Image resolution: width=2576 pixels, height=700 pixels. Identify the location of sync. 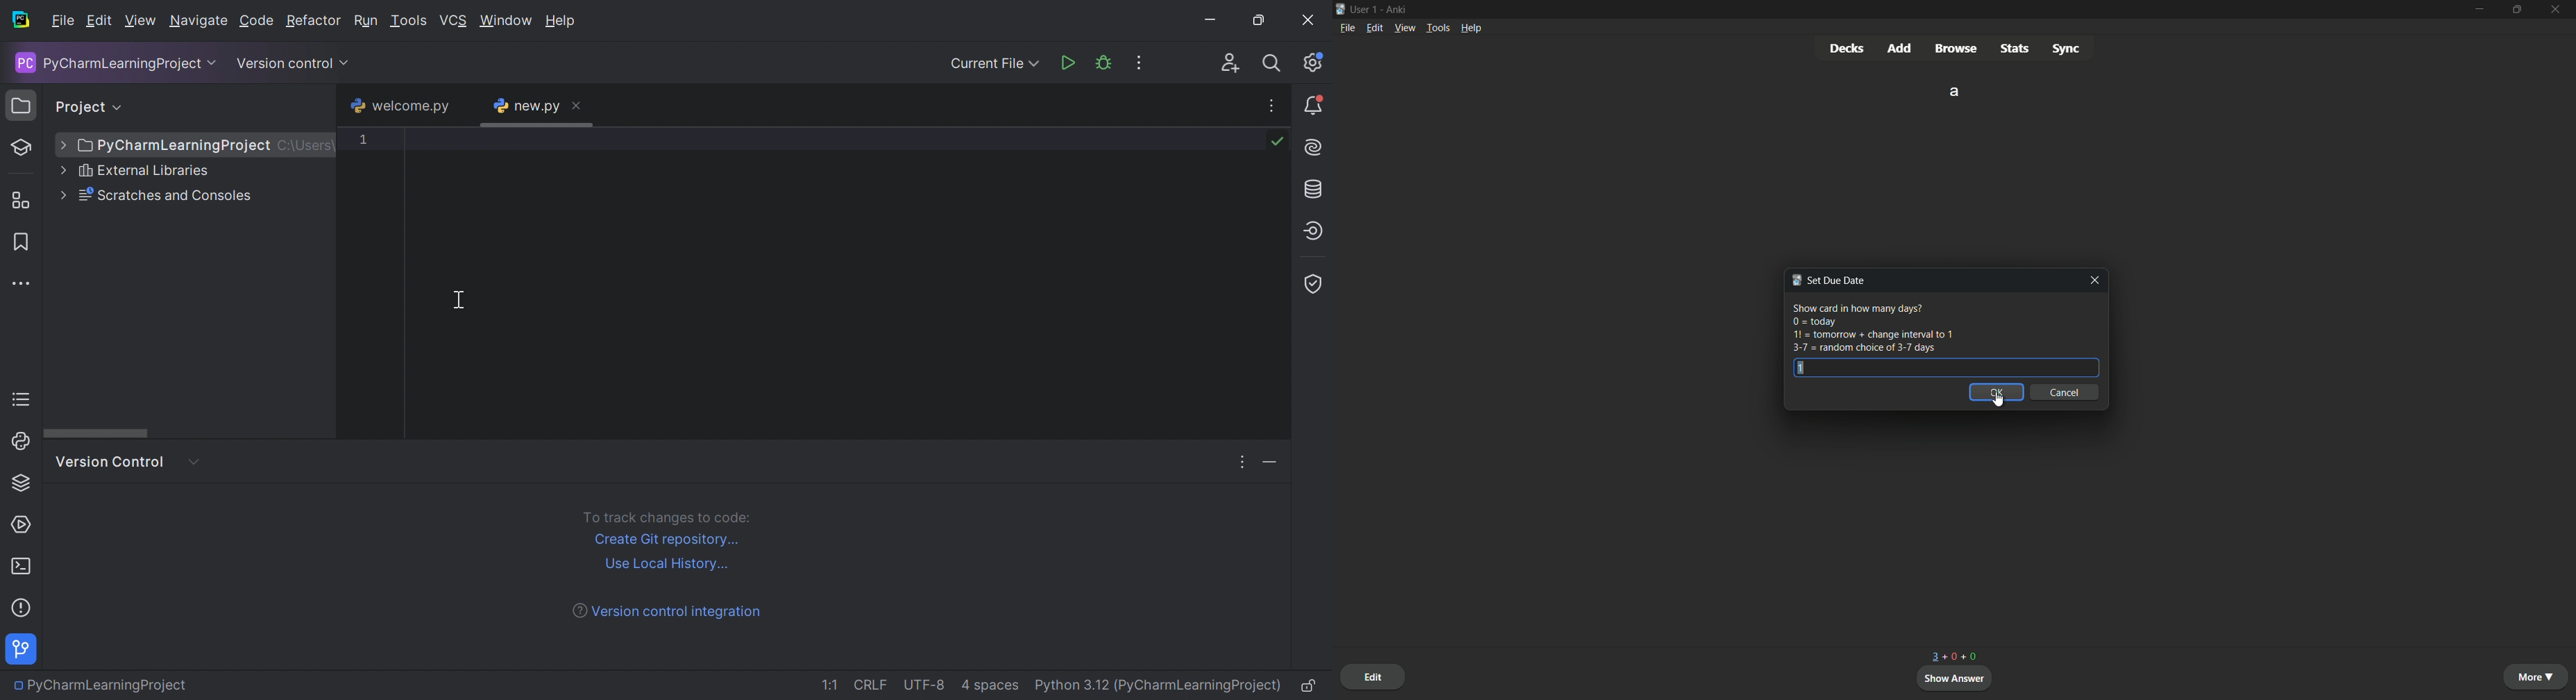
(2066, 47).